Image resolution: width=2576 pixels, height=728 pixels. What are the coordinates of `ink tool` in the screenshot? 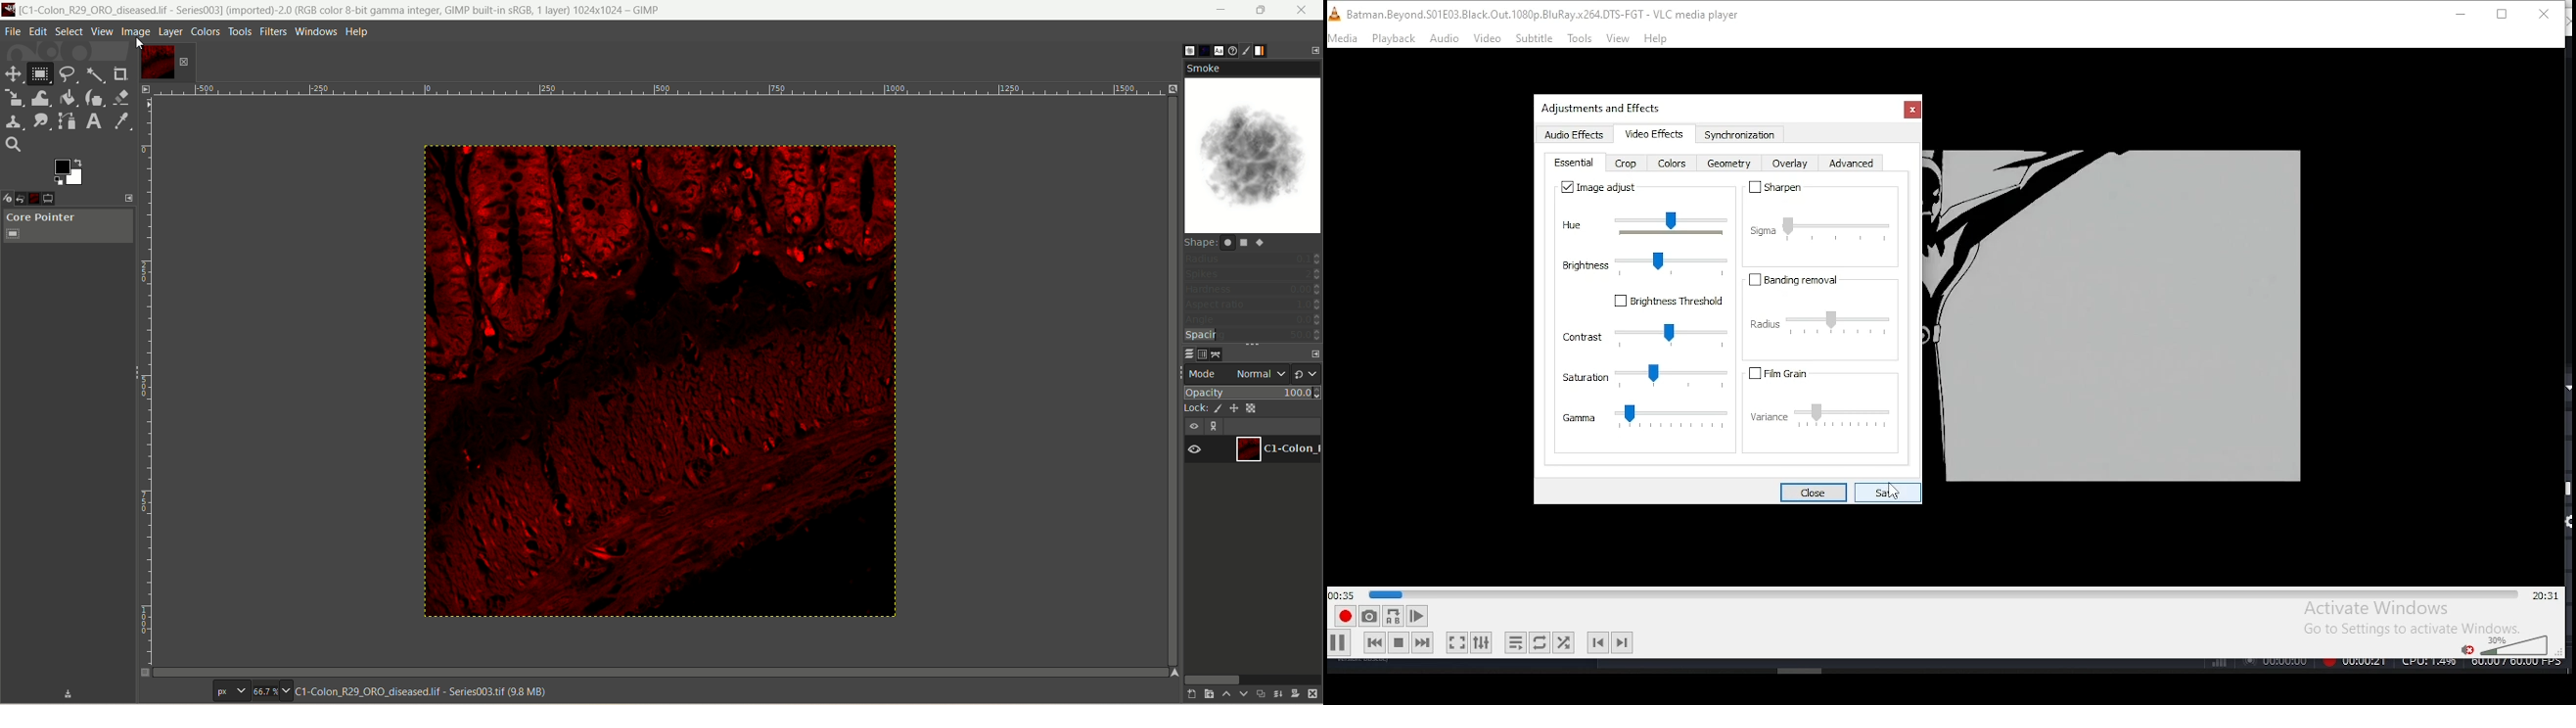 It's located at (97, 98).